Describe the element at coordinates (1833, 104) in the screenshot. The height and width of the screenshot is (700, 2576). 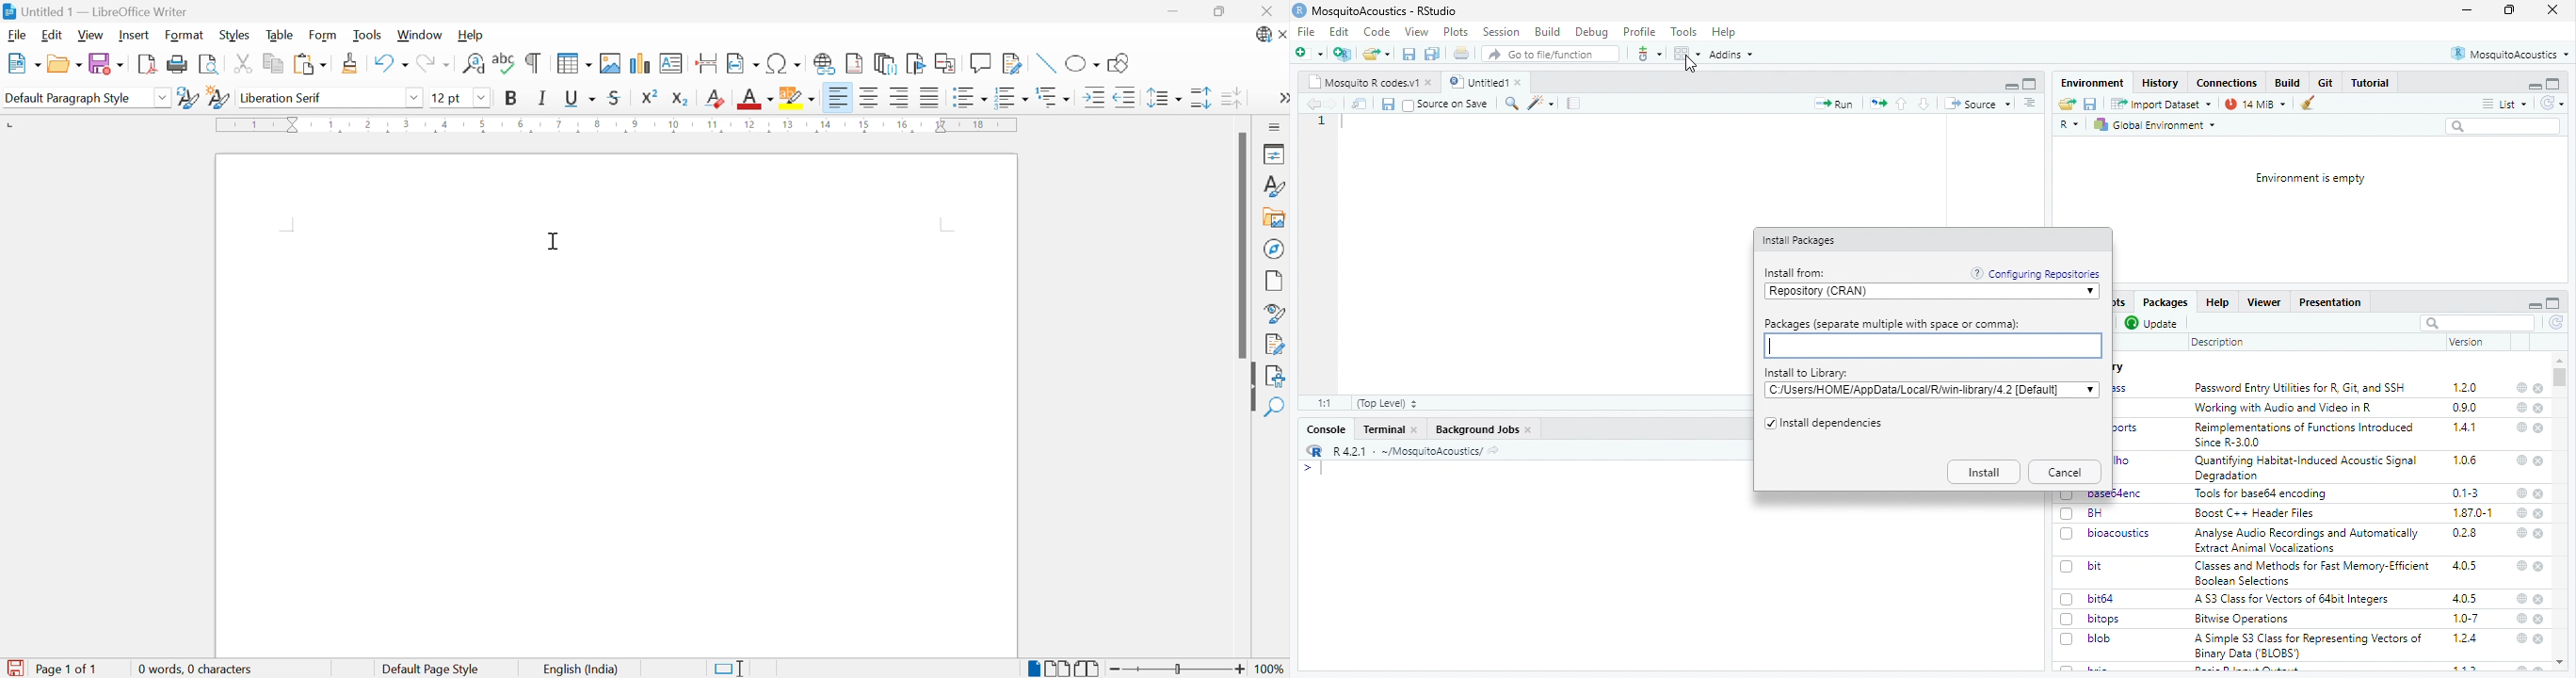
I see `Run` at that location.